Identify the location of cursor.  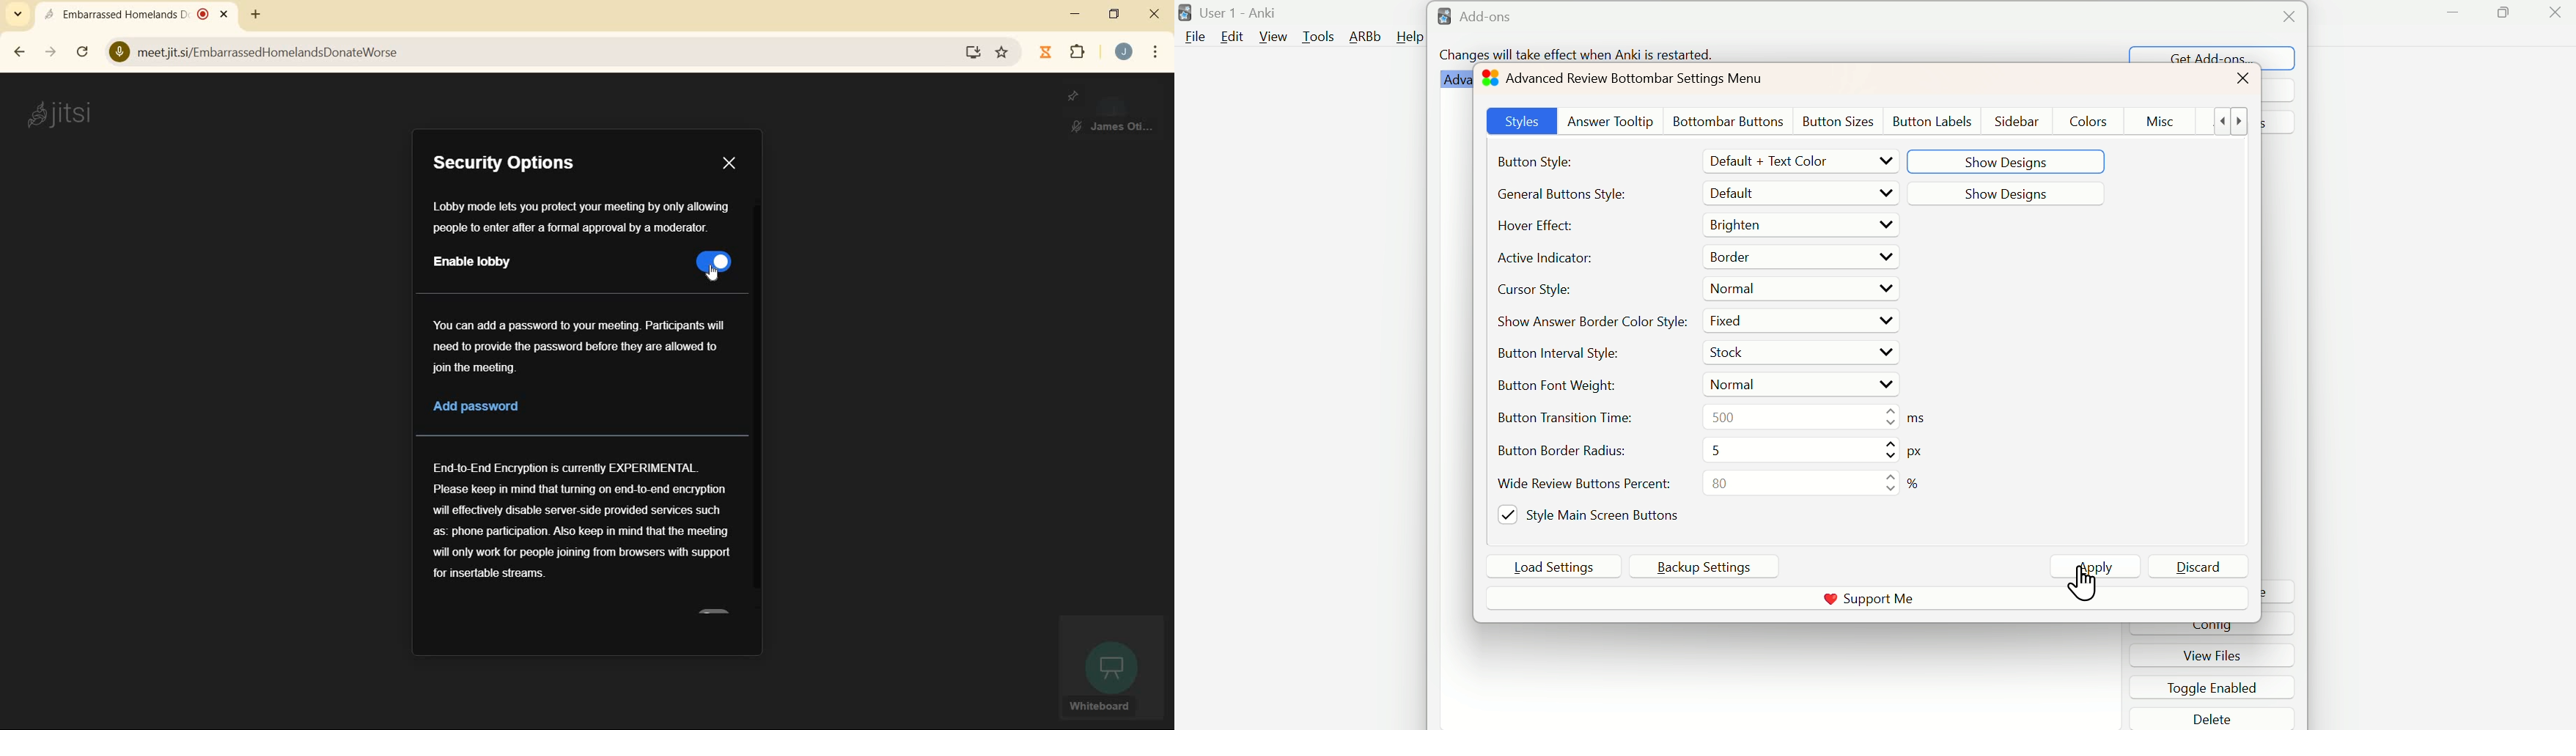
(715, 274).